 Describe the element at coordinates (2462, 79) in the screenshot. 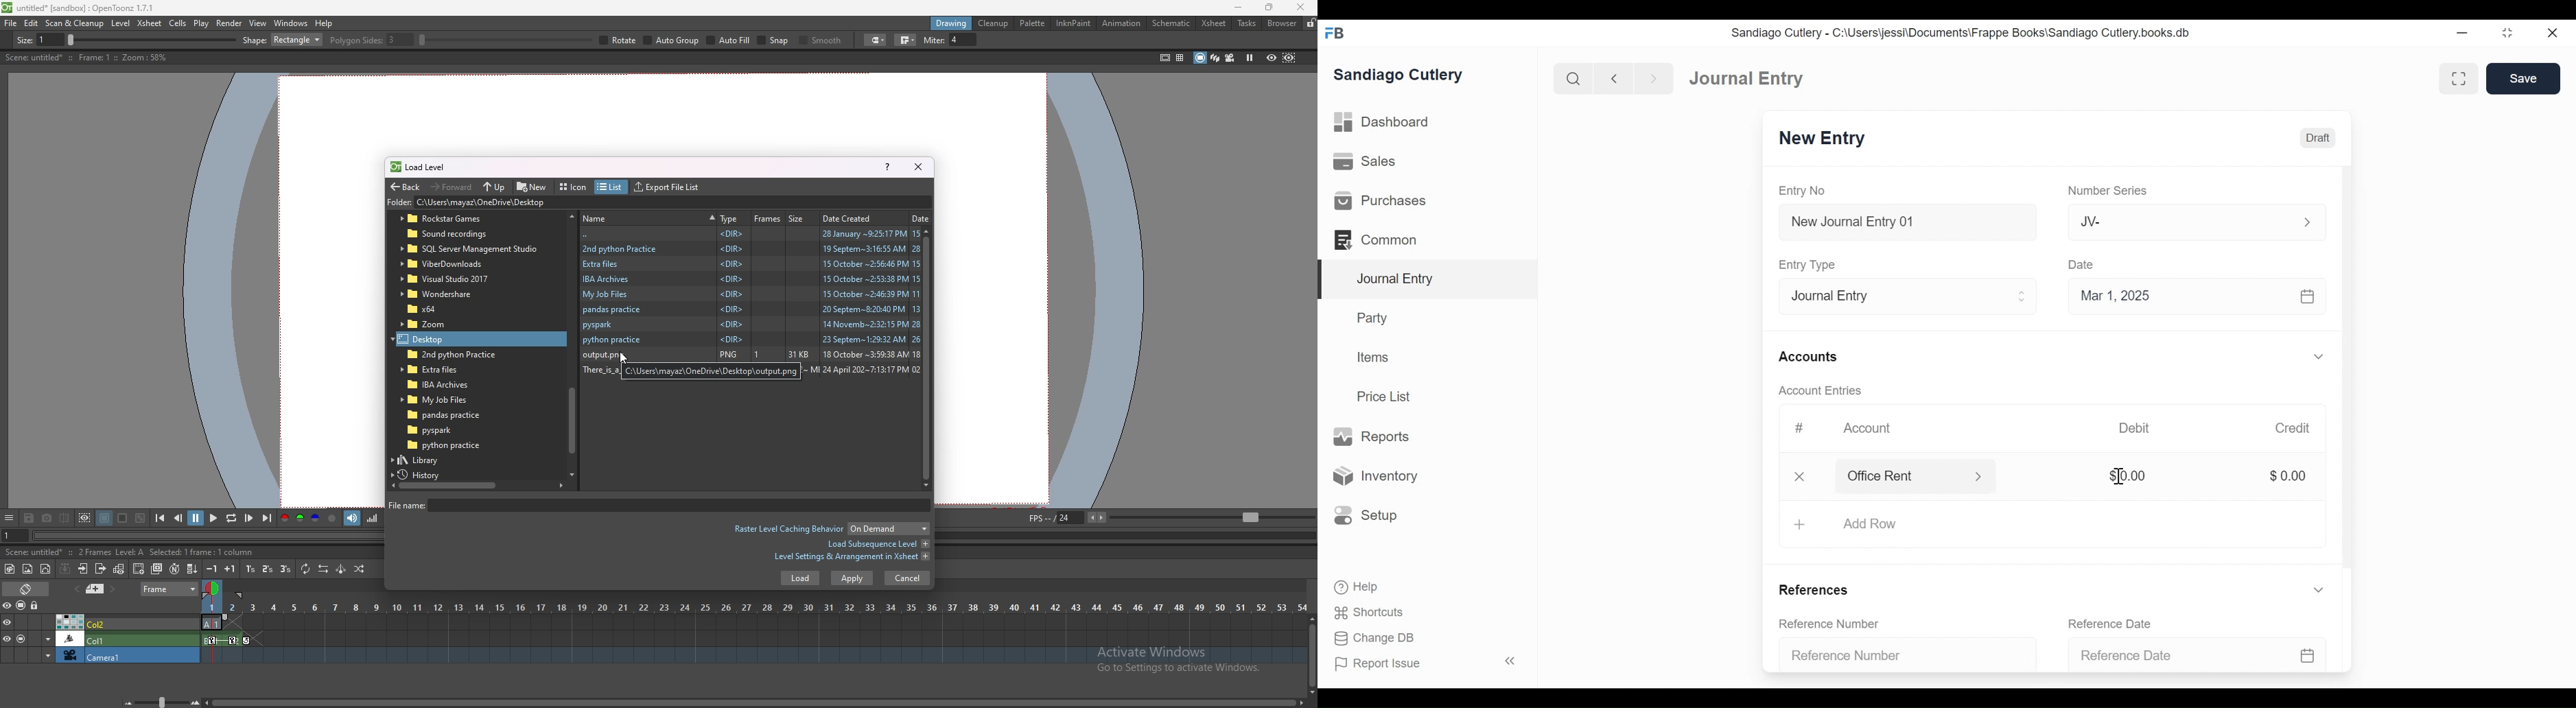

I see `toggle between form and full width` at that location.